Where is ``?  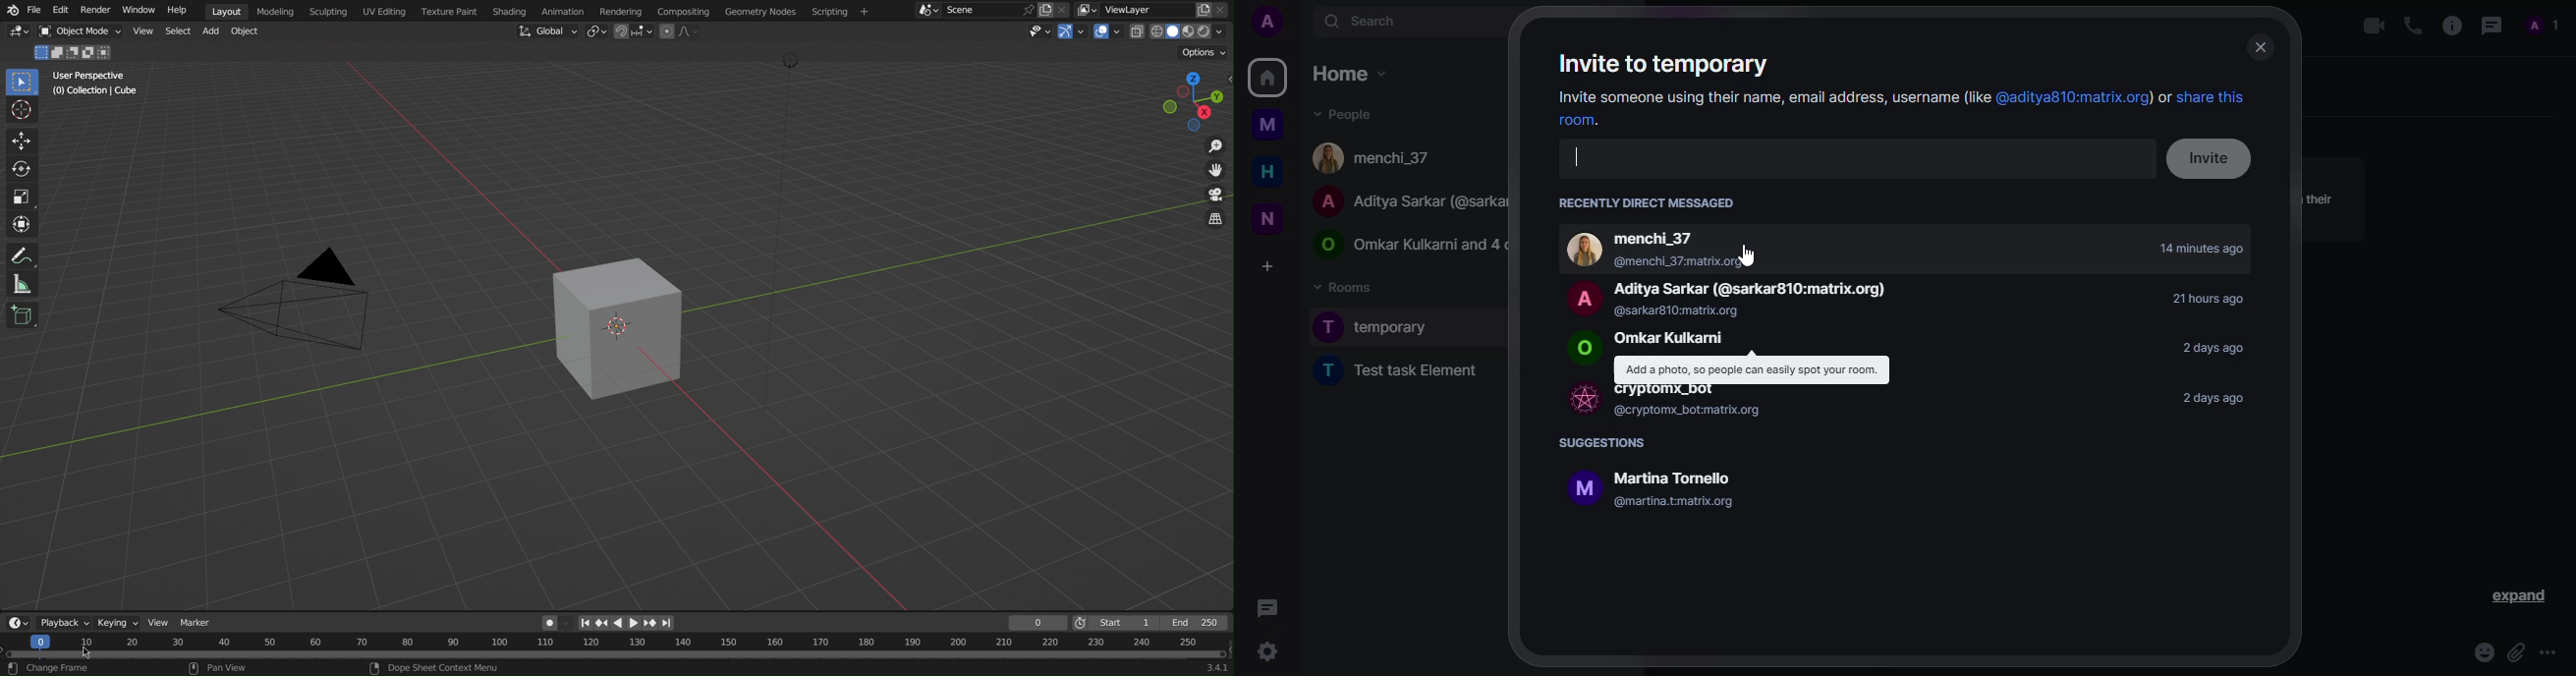  is located at coordinates (142, 30).